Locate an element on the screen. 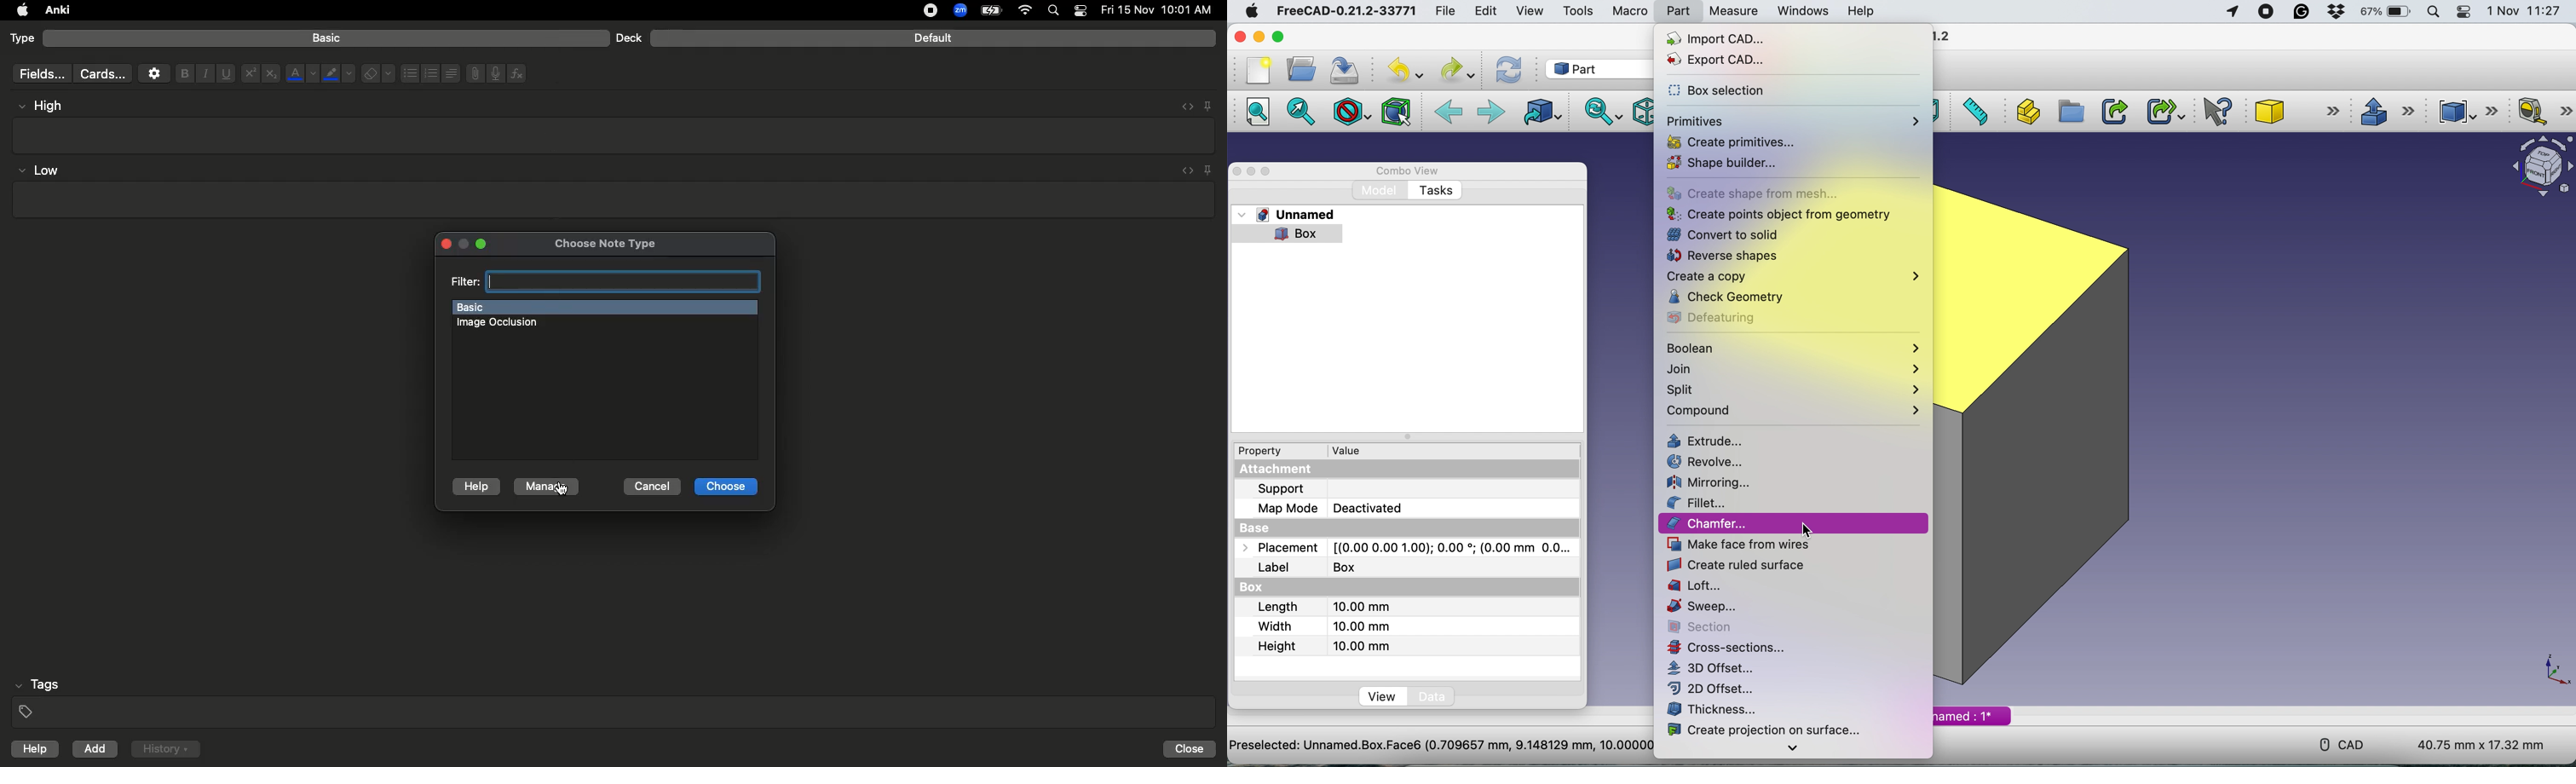  system logo is located at coordinates (1252, 9).